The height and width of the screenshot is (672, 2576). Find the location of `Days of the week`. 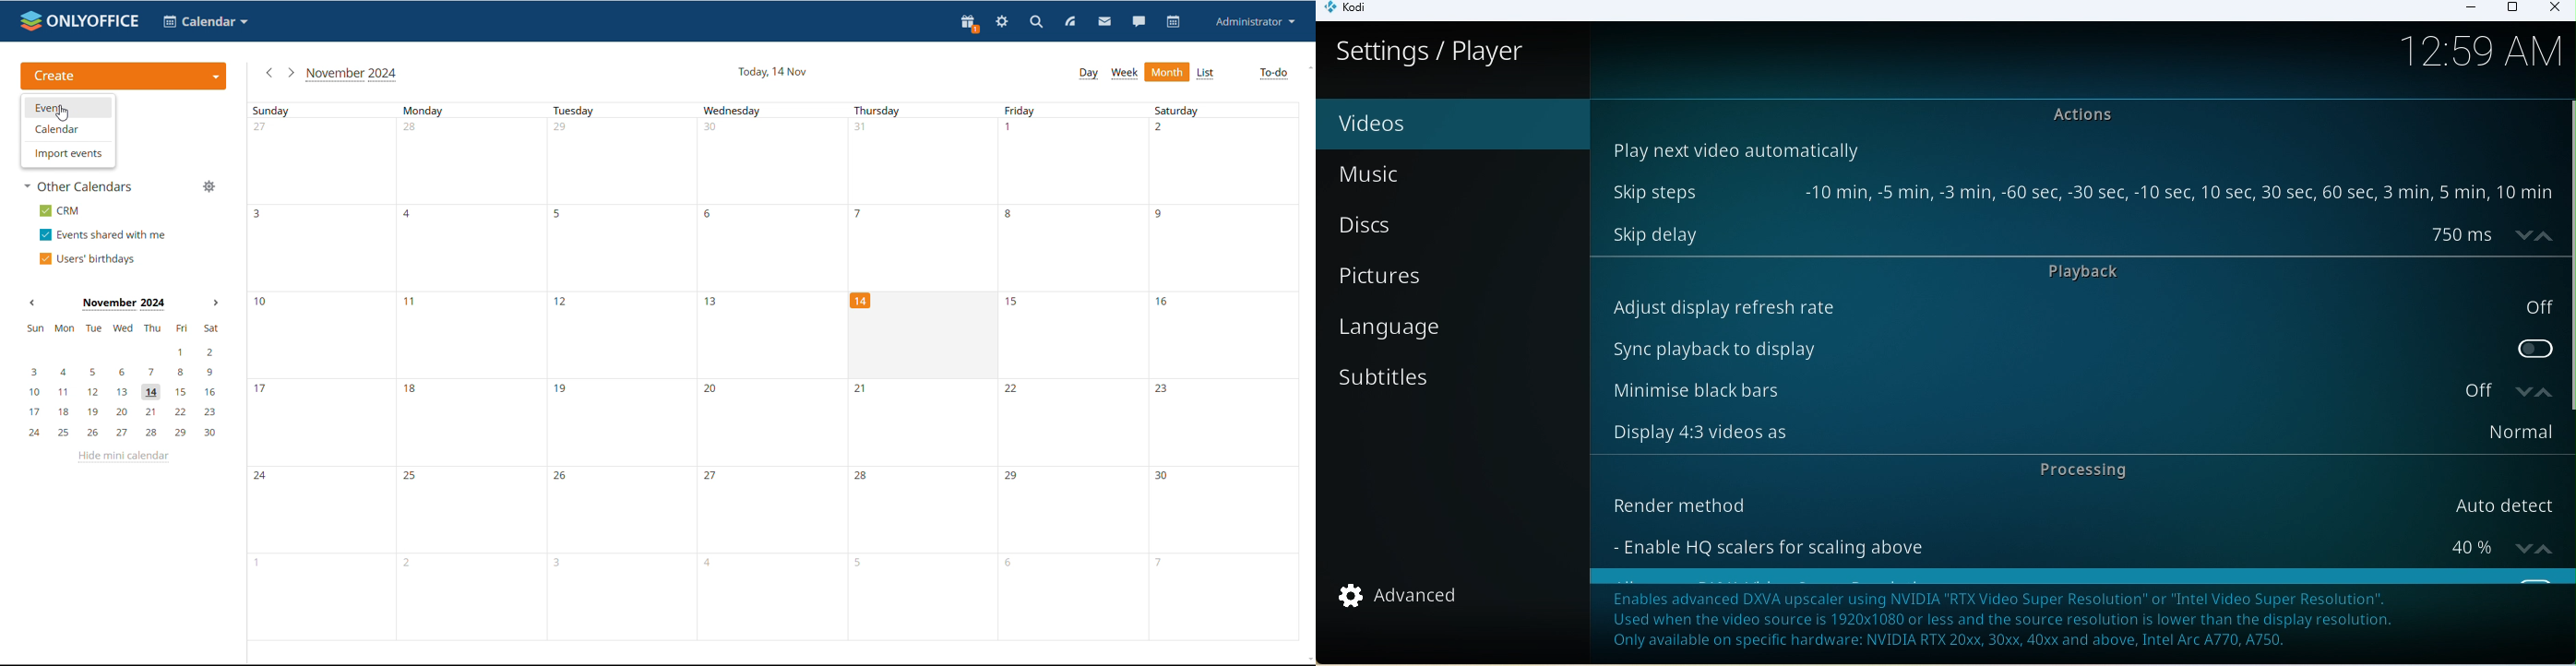

Days of the week is located at coordinates (781, 113).